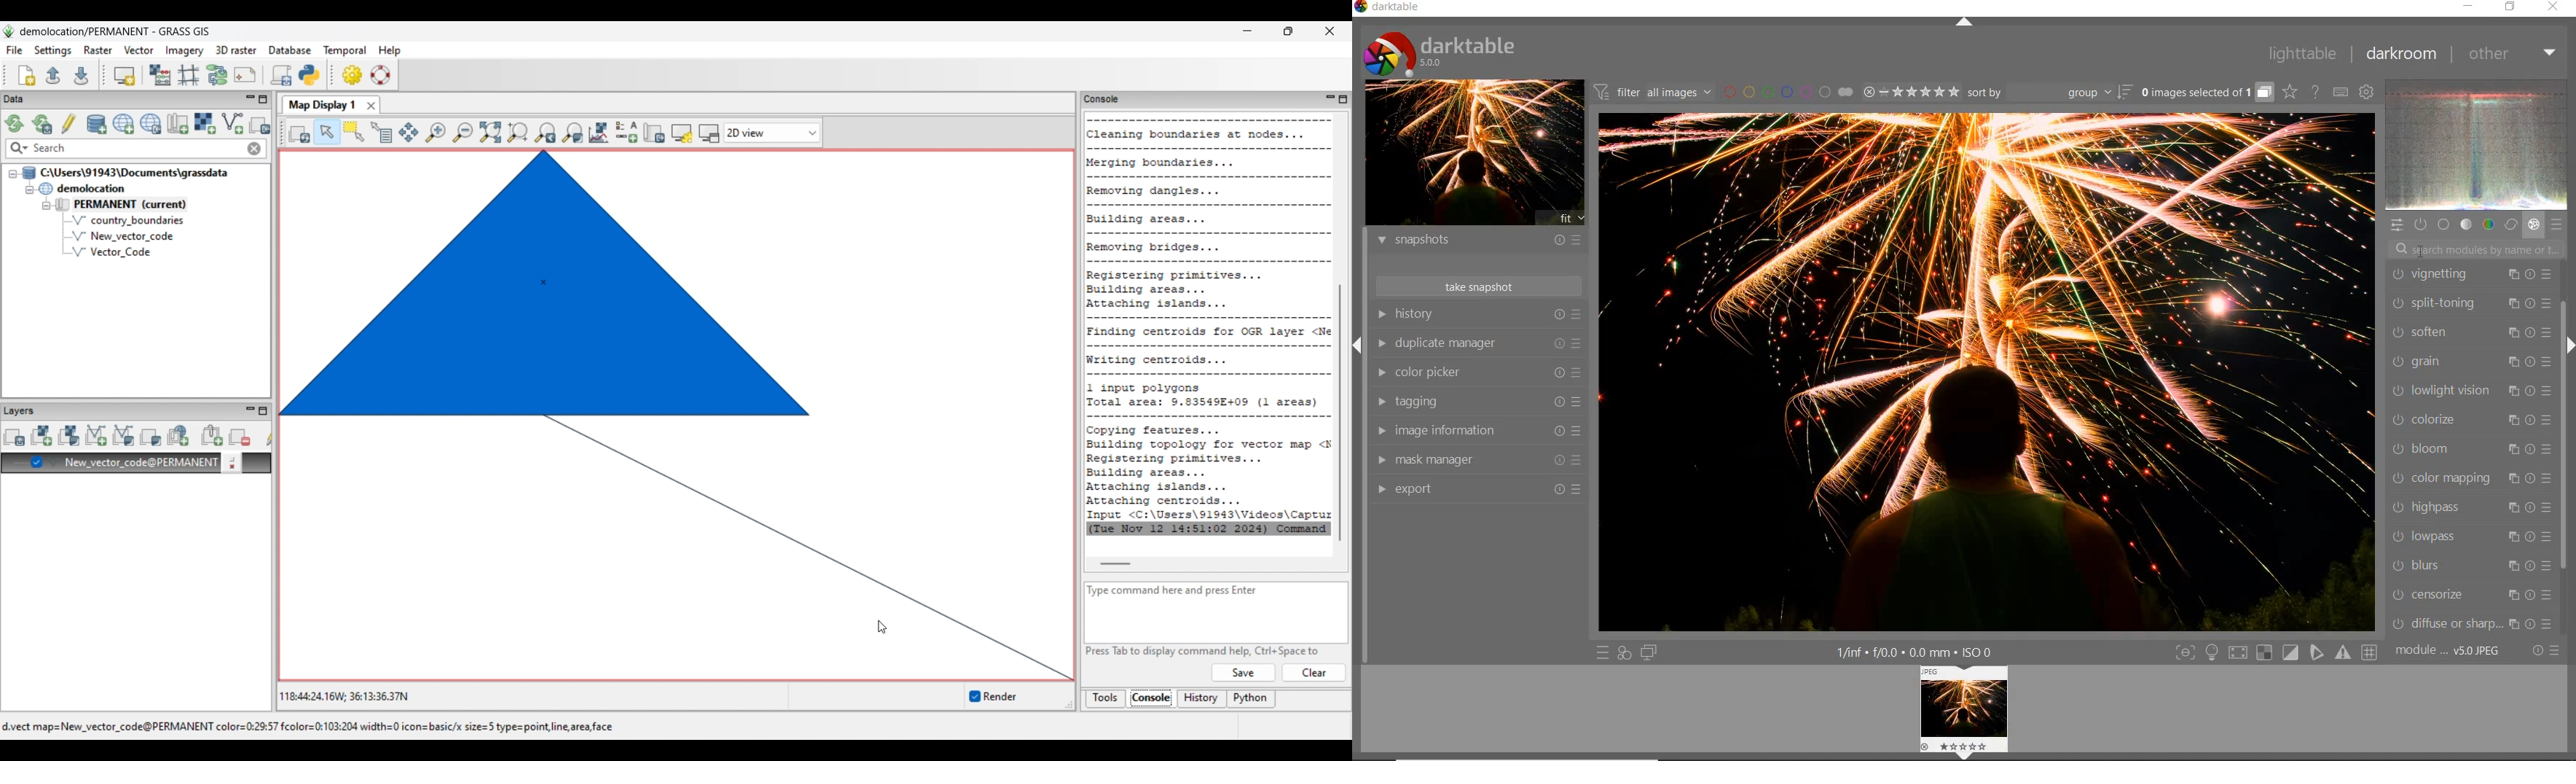  What do you see at coordinates (1652, 90) in the screenshot?
I see `filter all images by module order` at bounding box center [1652, 90].